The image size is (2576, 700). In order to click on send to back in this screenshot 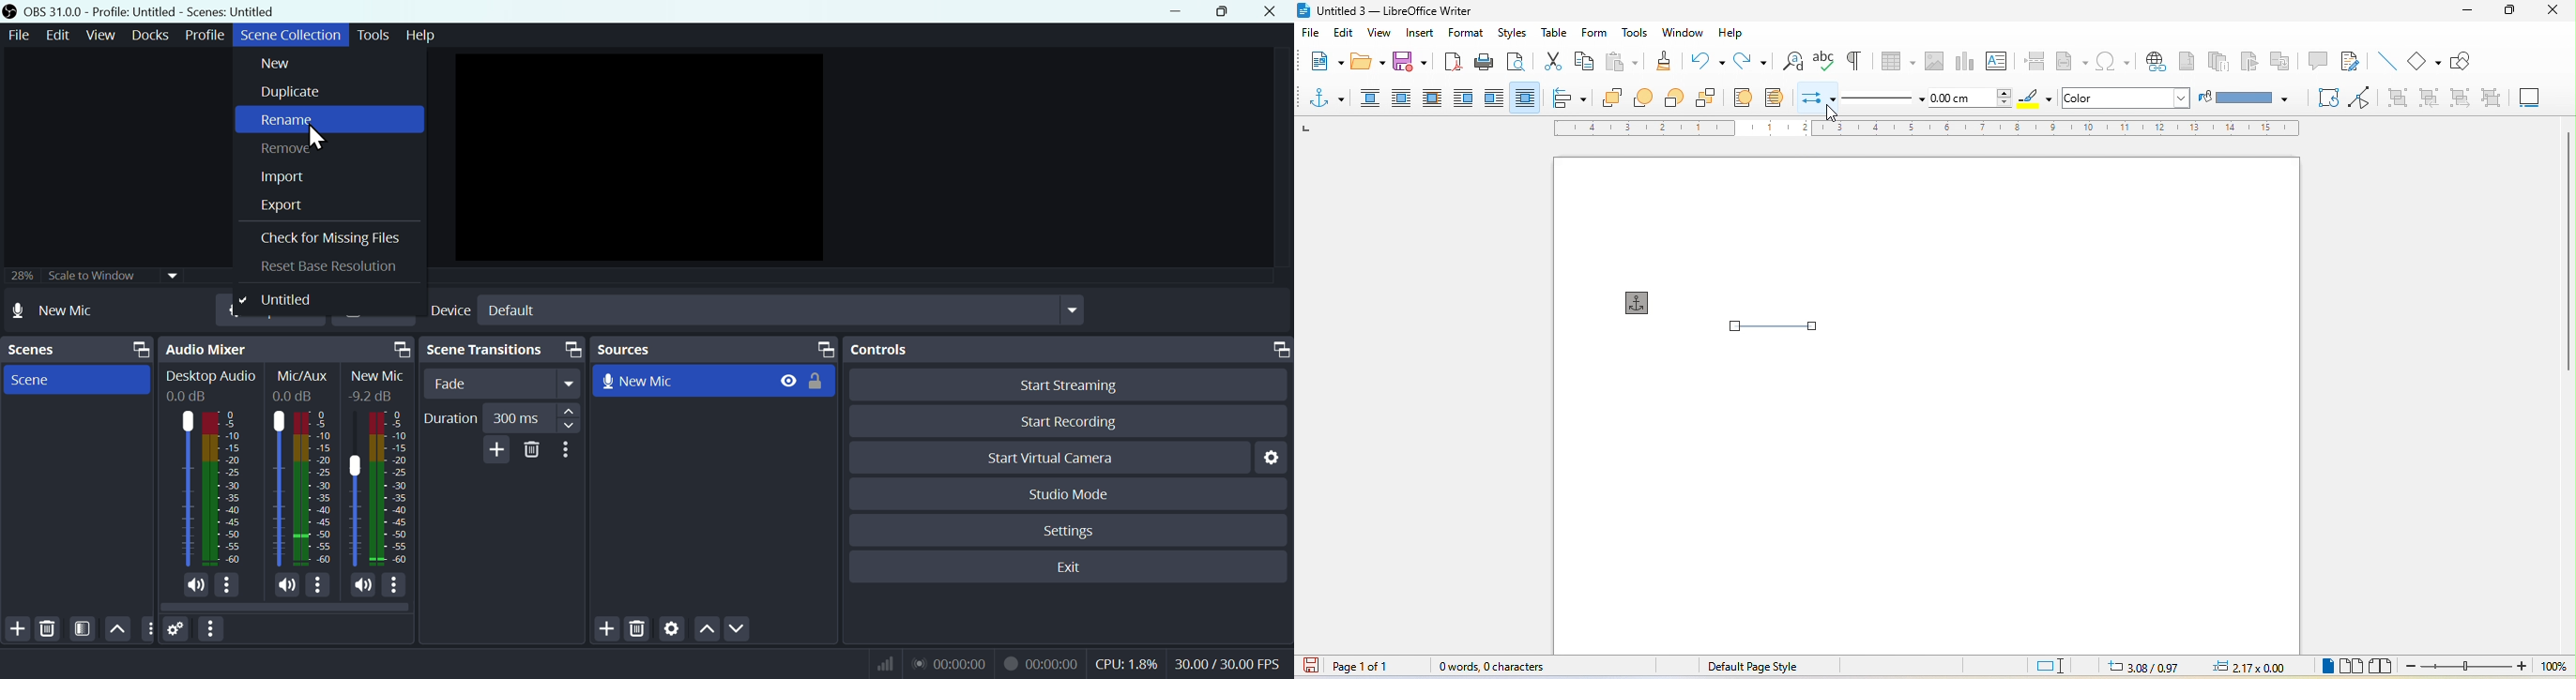, I will do `click(1710, 100)`.